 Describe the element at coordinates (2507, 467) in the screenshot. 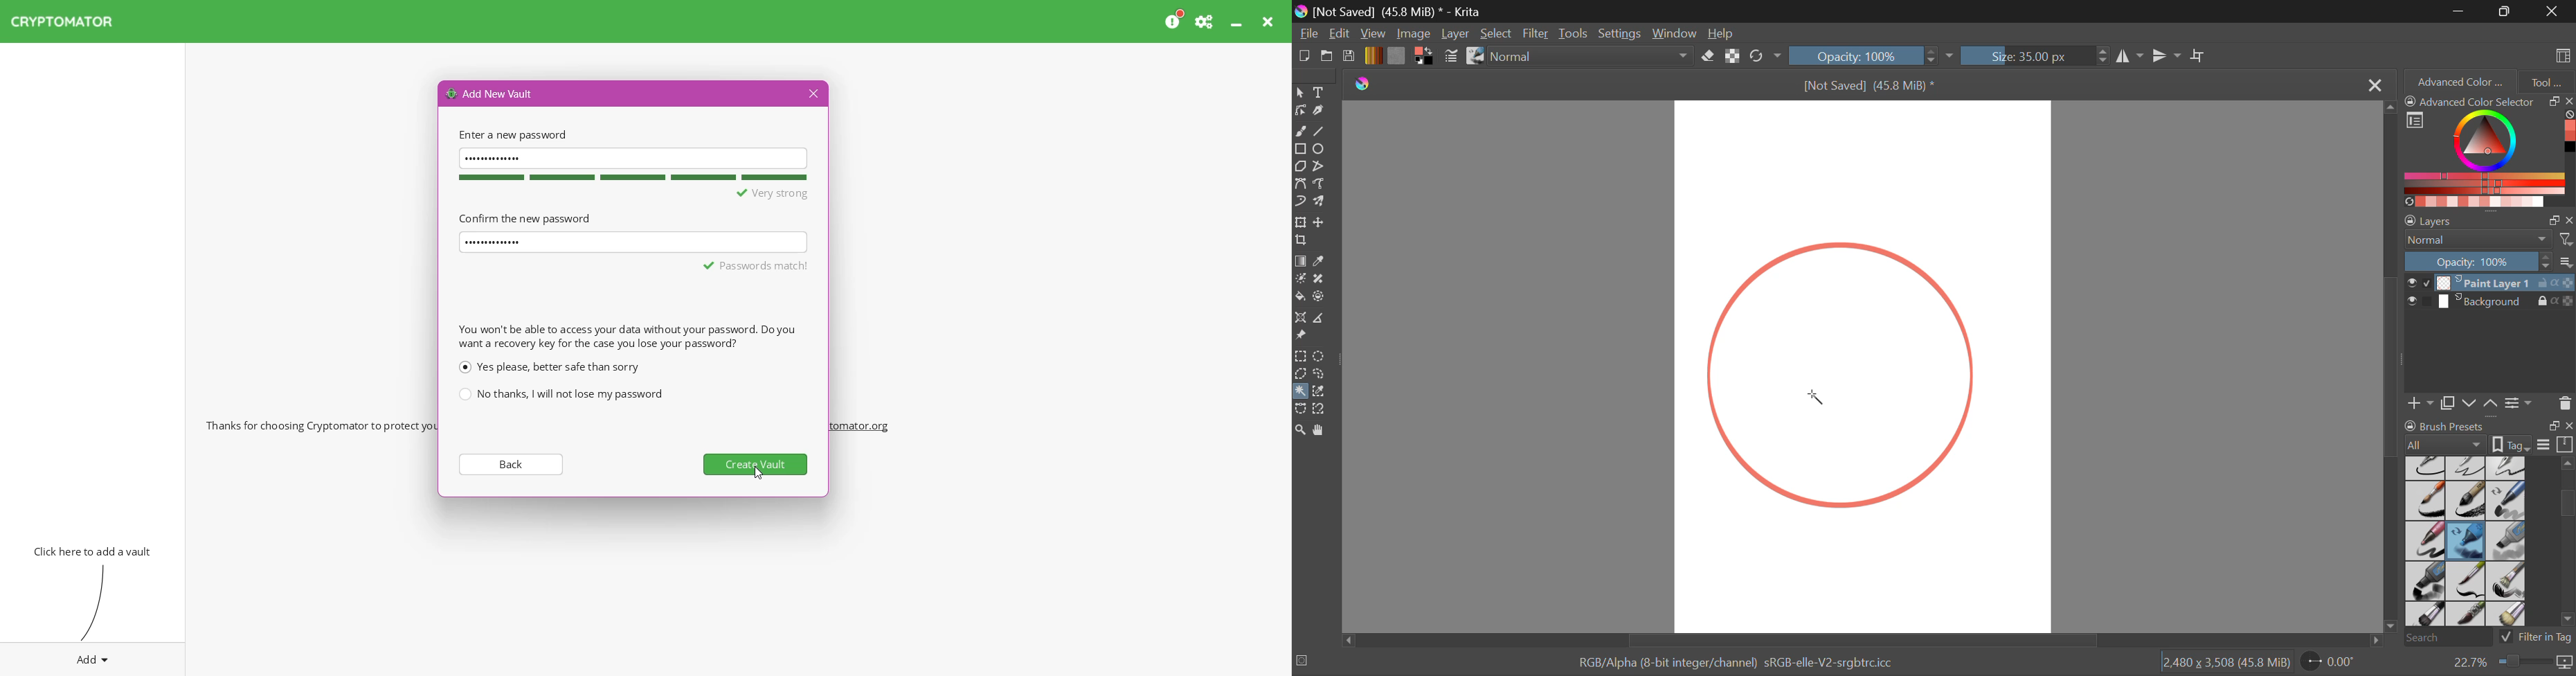

I see `Ink-4 Pen Rough` at that location.